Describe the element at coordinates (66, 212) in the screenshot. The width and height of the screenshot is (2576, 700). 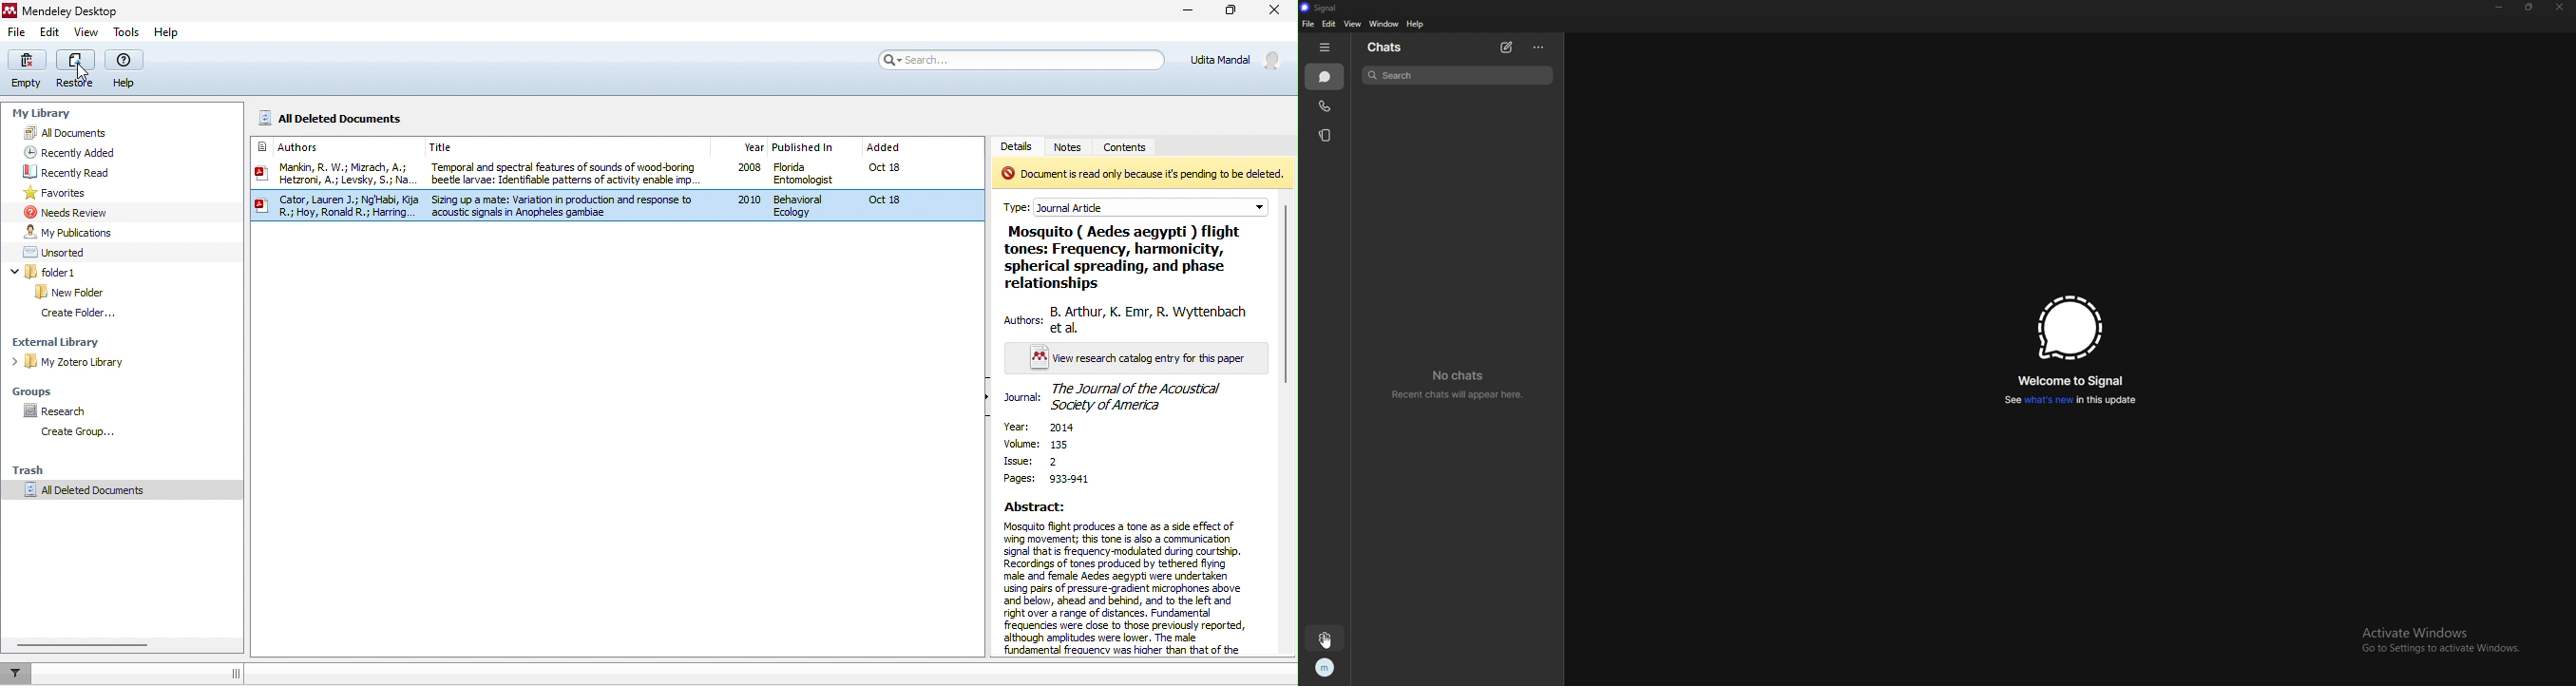
I see `needs review` at that location.